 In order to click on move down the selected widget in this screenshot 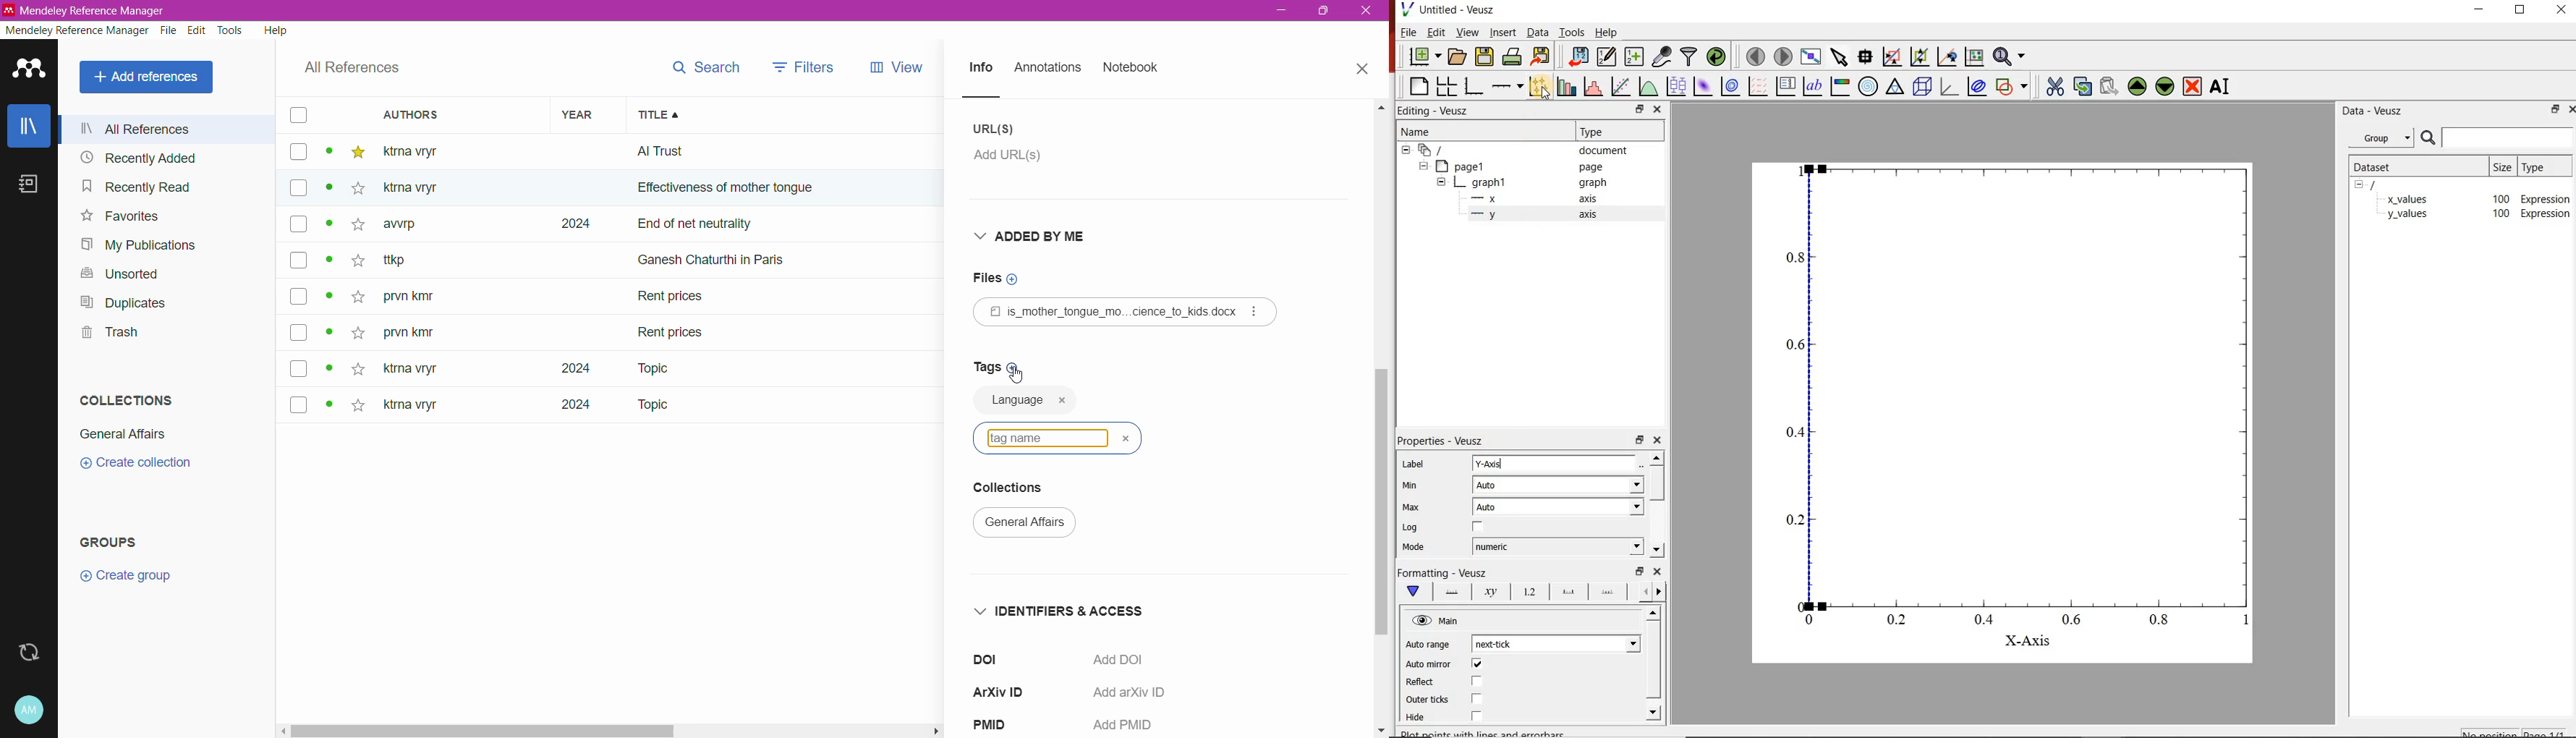, I will do `click(2165, 88)`.